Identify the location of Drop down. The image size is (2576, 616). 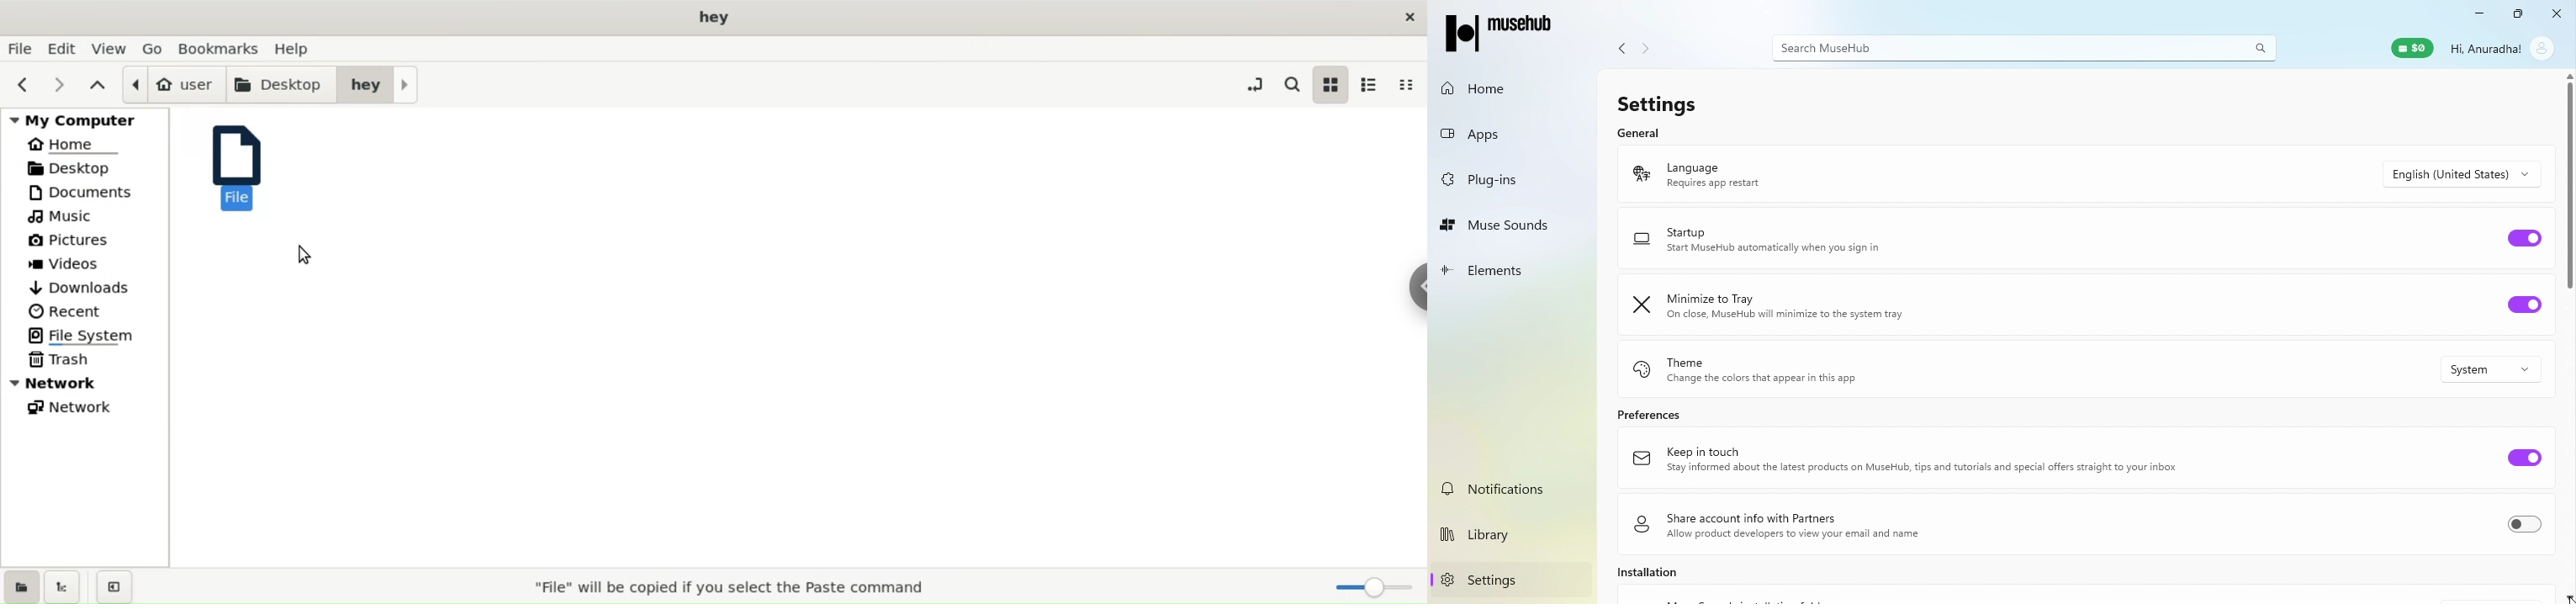
(2493, 370).